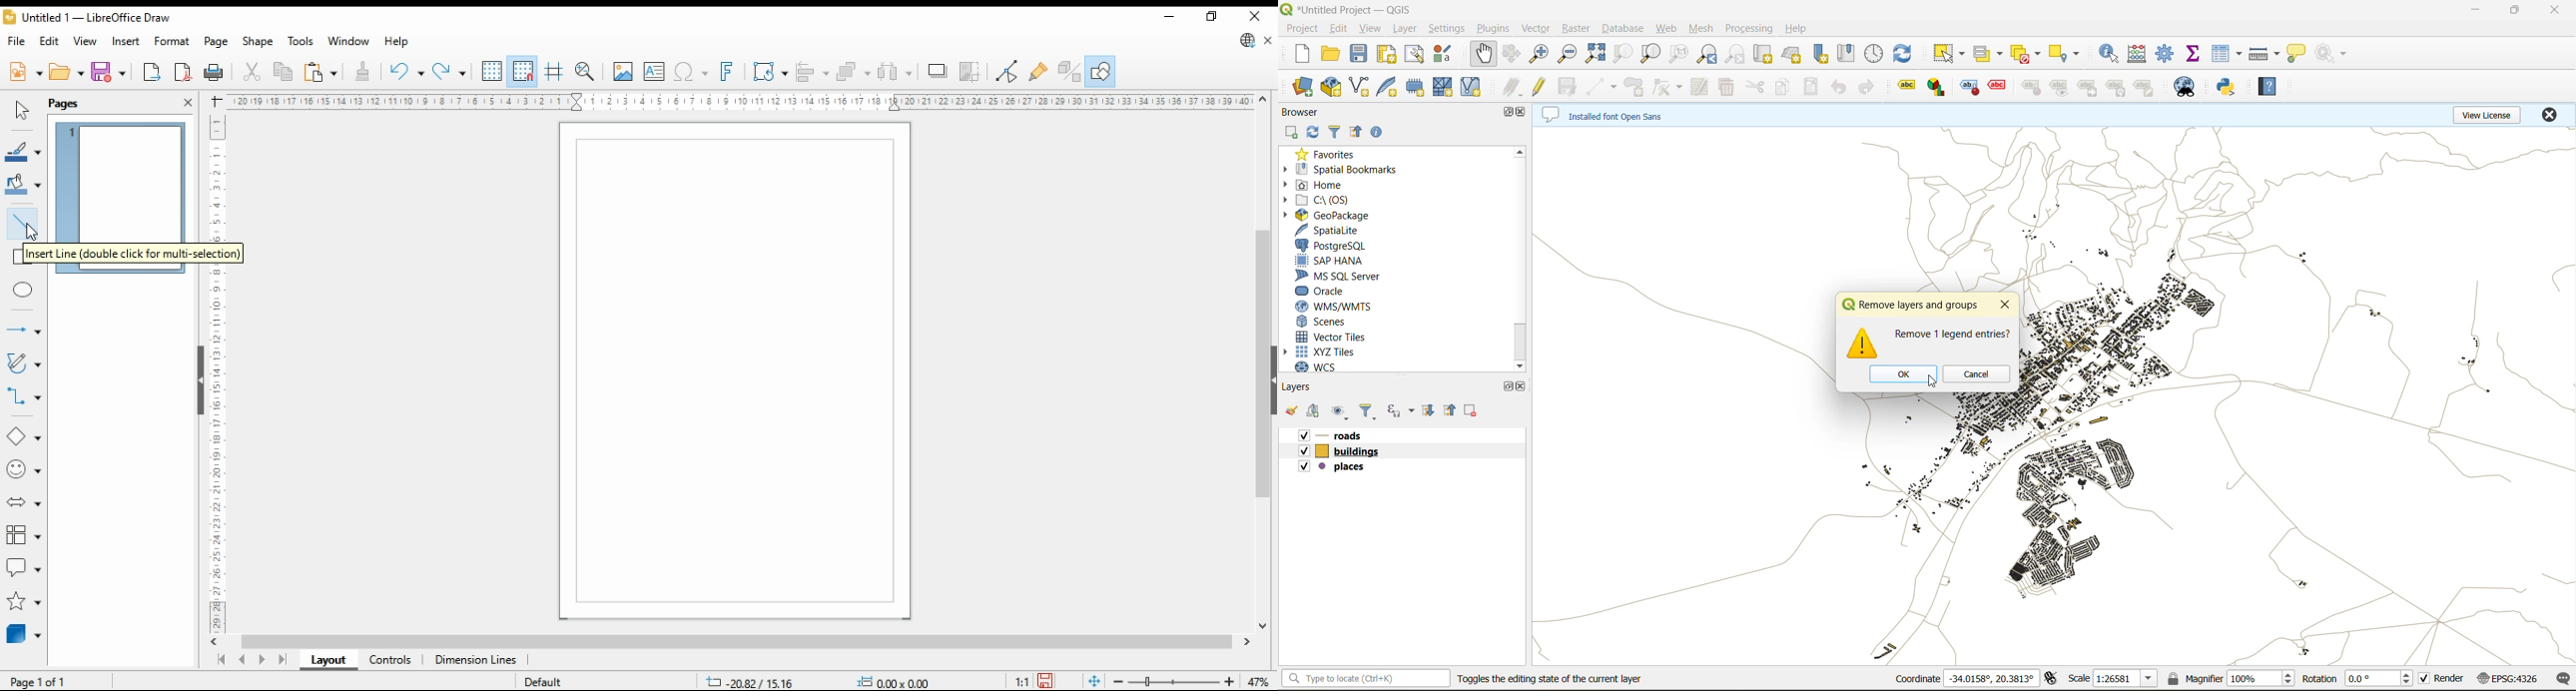 This screenshot has height=700, width=2576. What do you see at coordinates (1739, 53) in the screenshot?
I see `zoom next` at bounding box center [1739, 53].